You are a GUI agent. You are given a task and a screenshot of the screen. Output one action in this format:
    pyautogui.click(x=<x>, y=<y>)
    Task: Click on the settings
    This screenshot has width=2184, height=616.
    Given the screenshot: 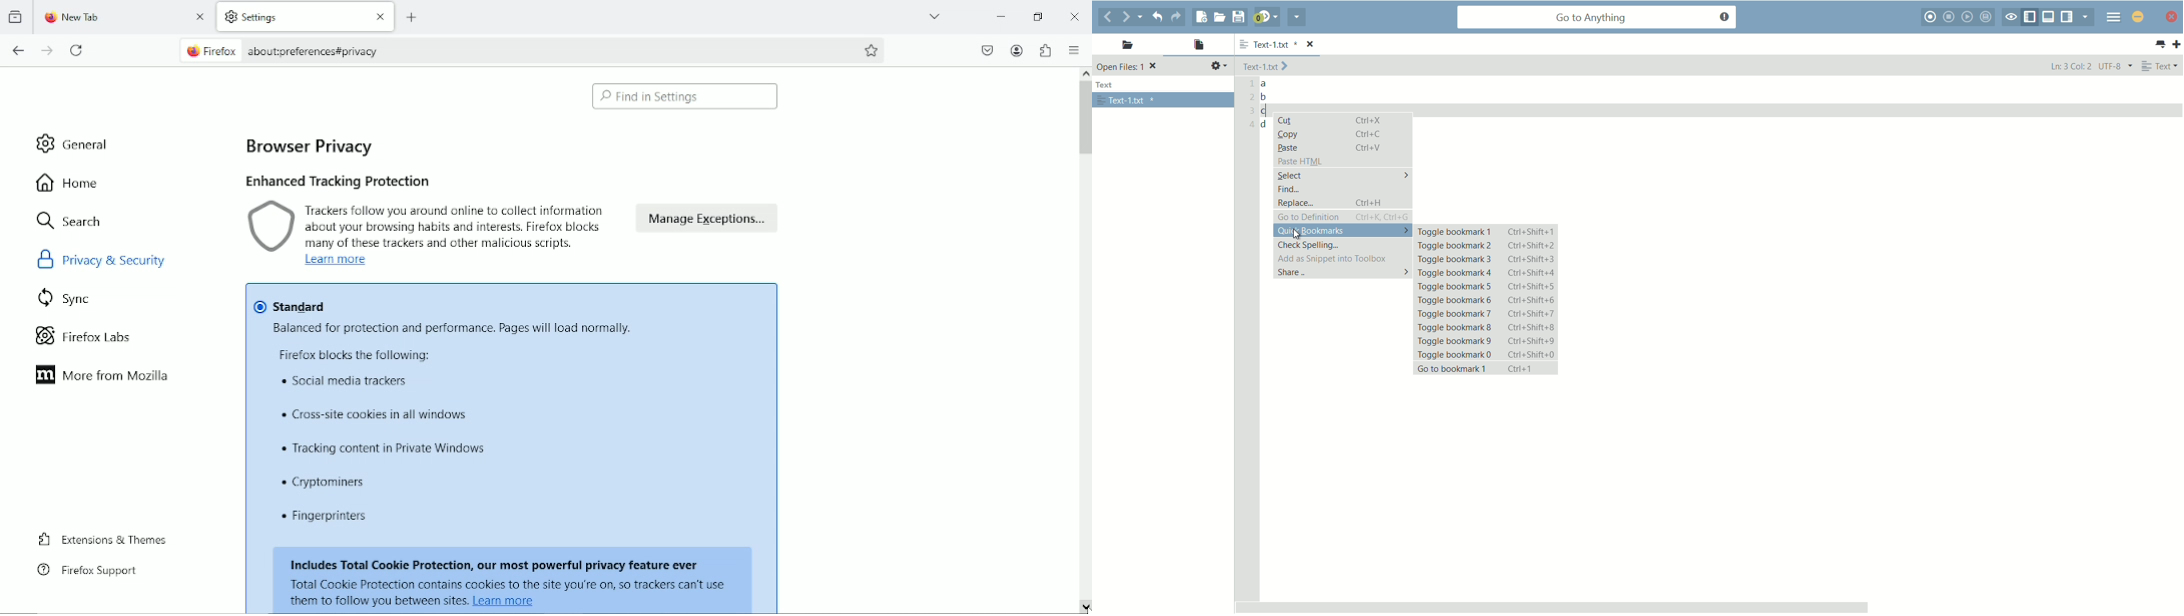 What is the action you would take?
    pyautogui.click(x=275, y=18)
    